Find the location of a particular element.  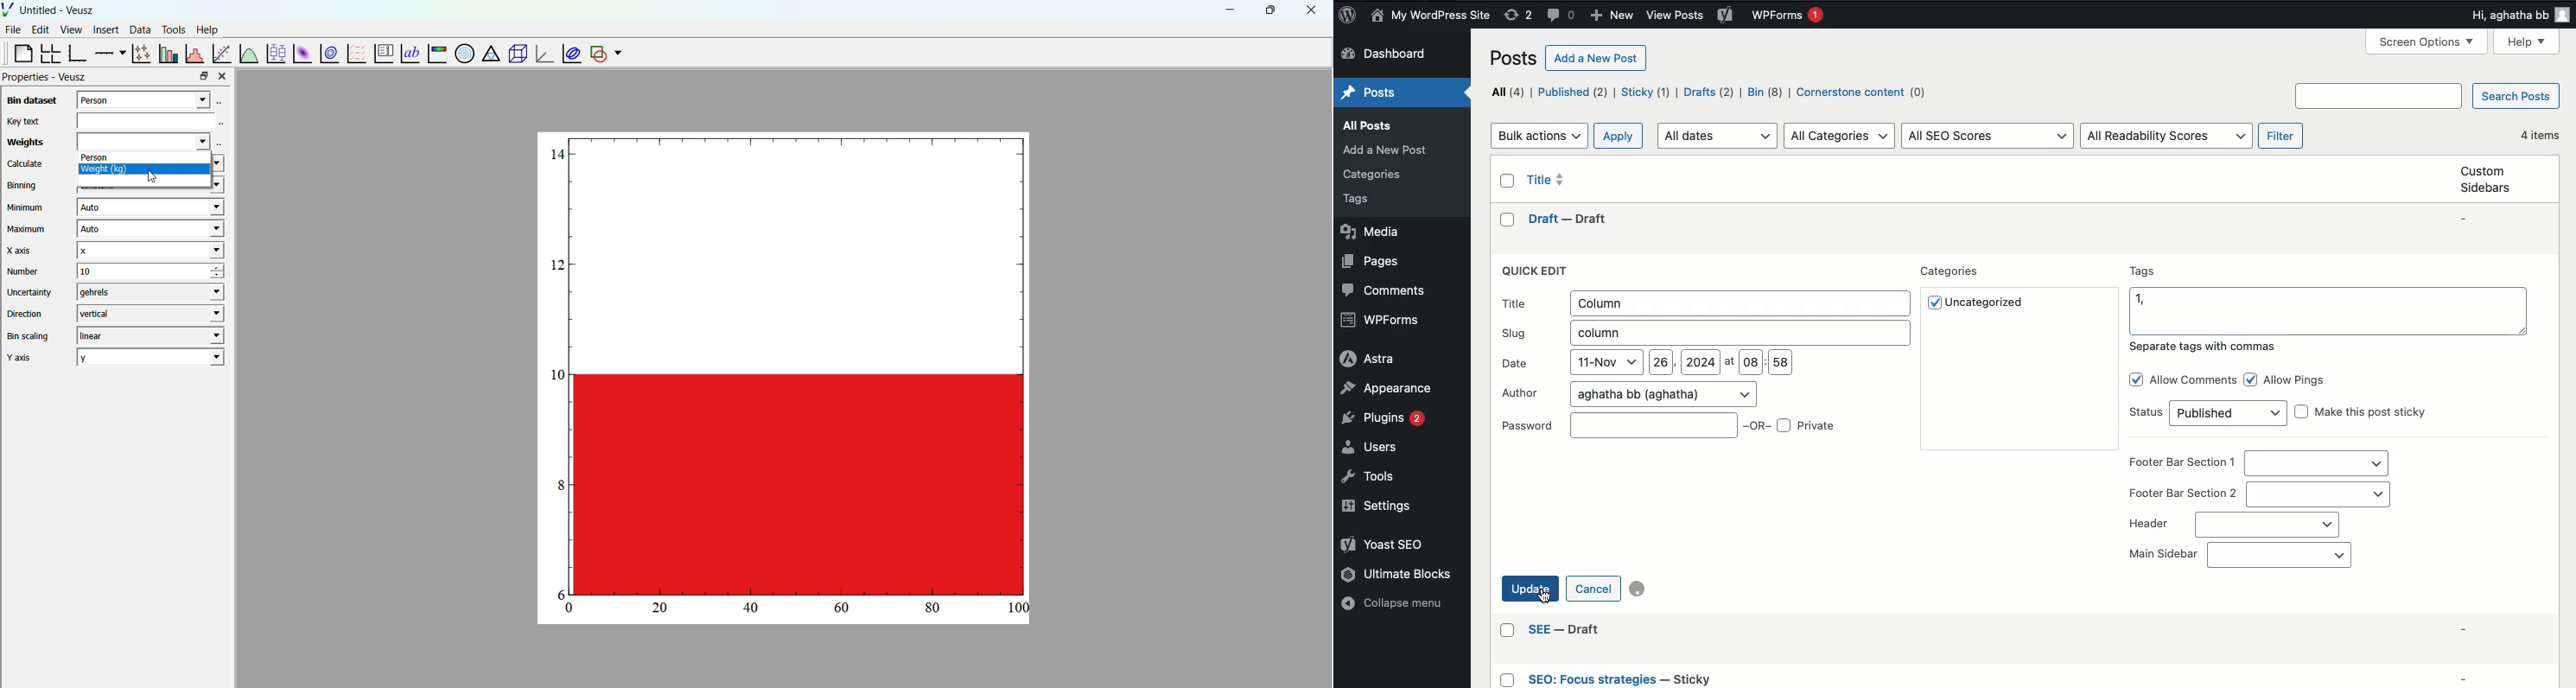

close is located at coordinates (1312, 10).